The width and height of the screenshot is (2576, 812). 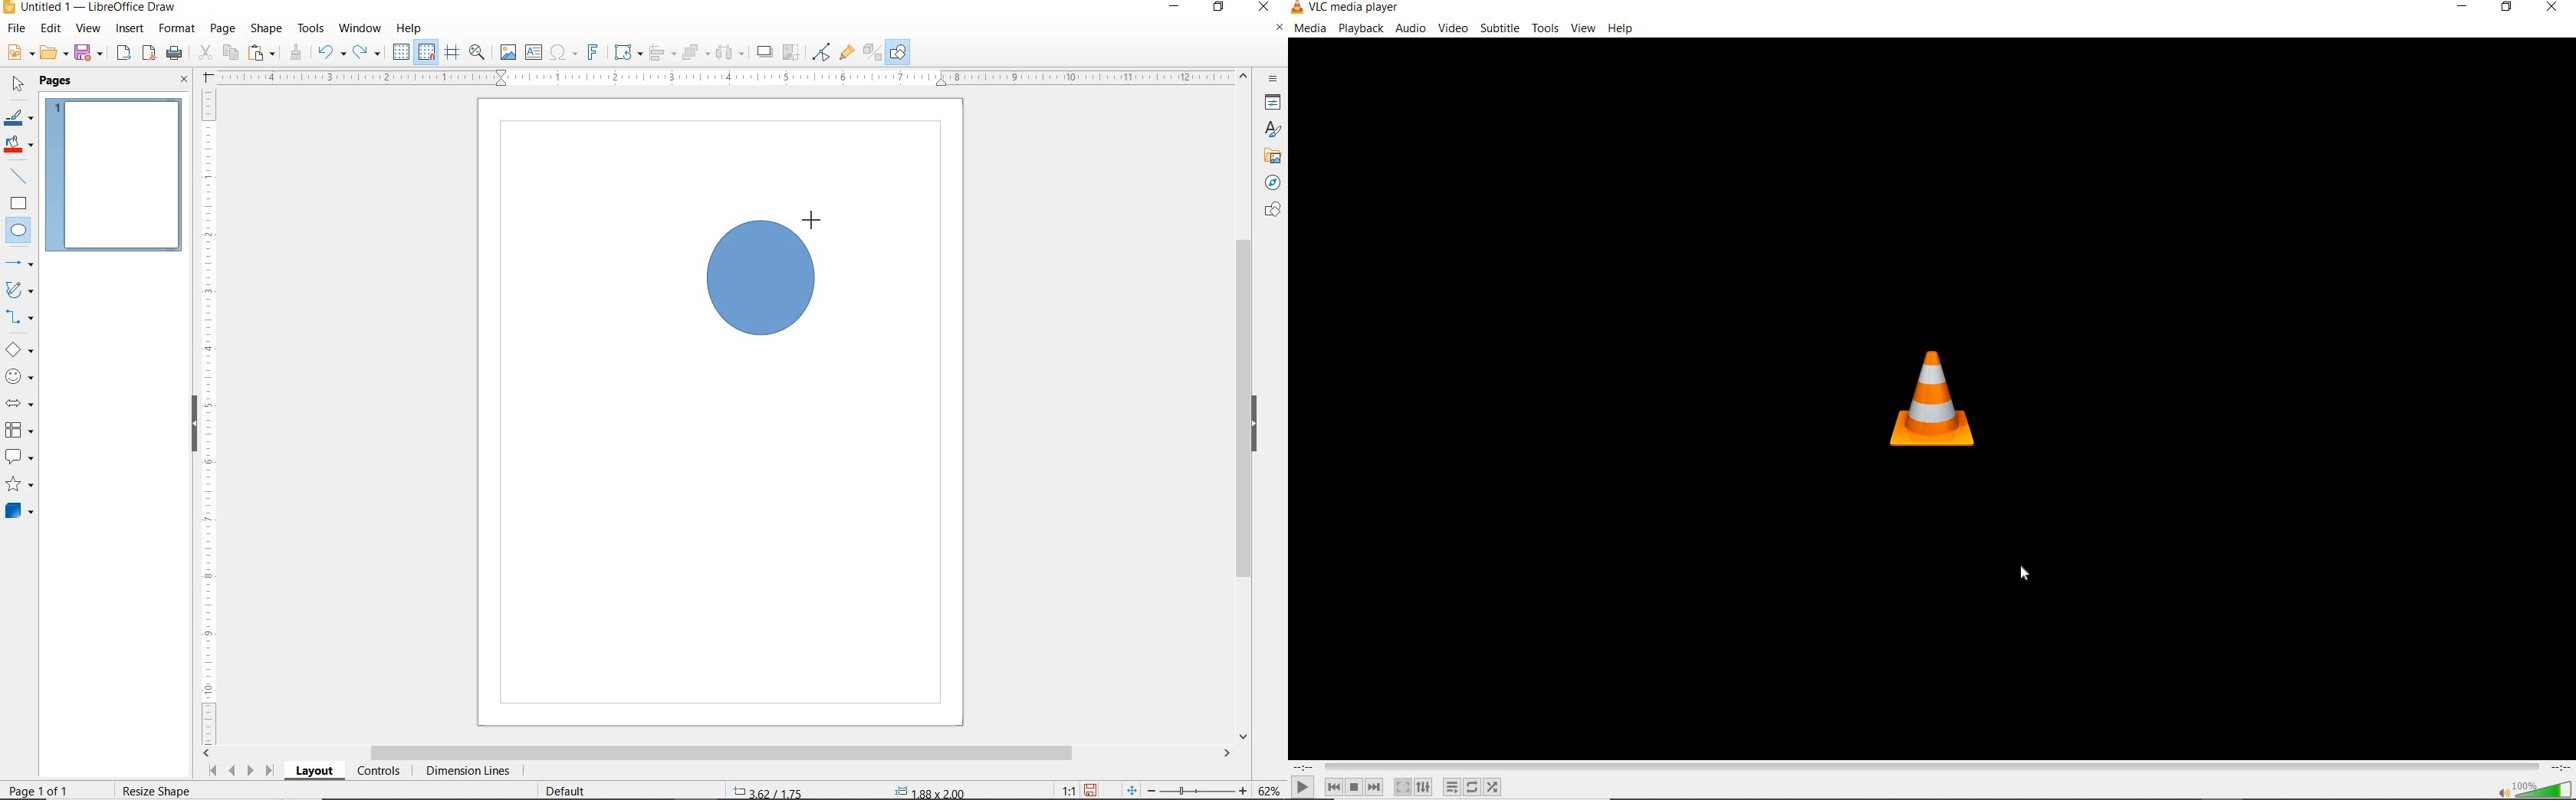 What do you see at coordinates (764, 280) in the screenshot?
I see `DRAWNING CIRCLE` at bounding box center [764, 280].